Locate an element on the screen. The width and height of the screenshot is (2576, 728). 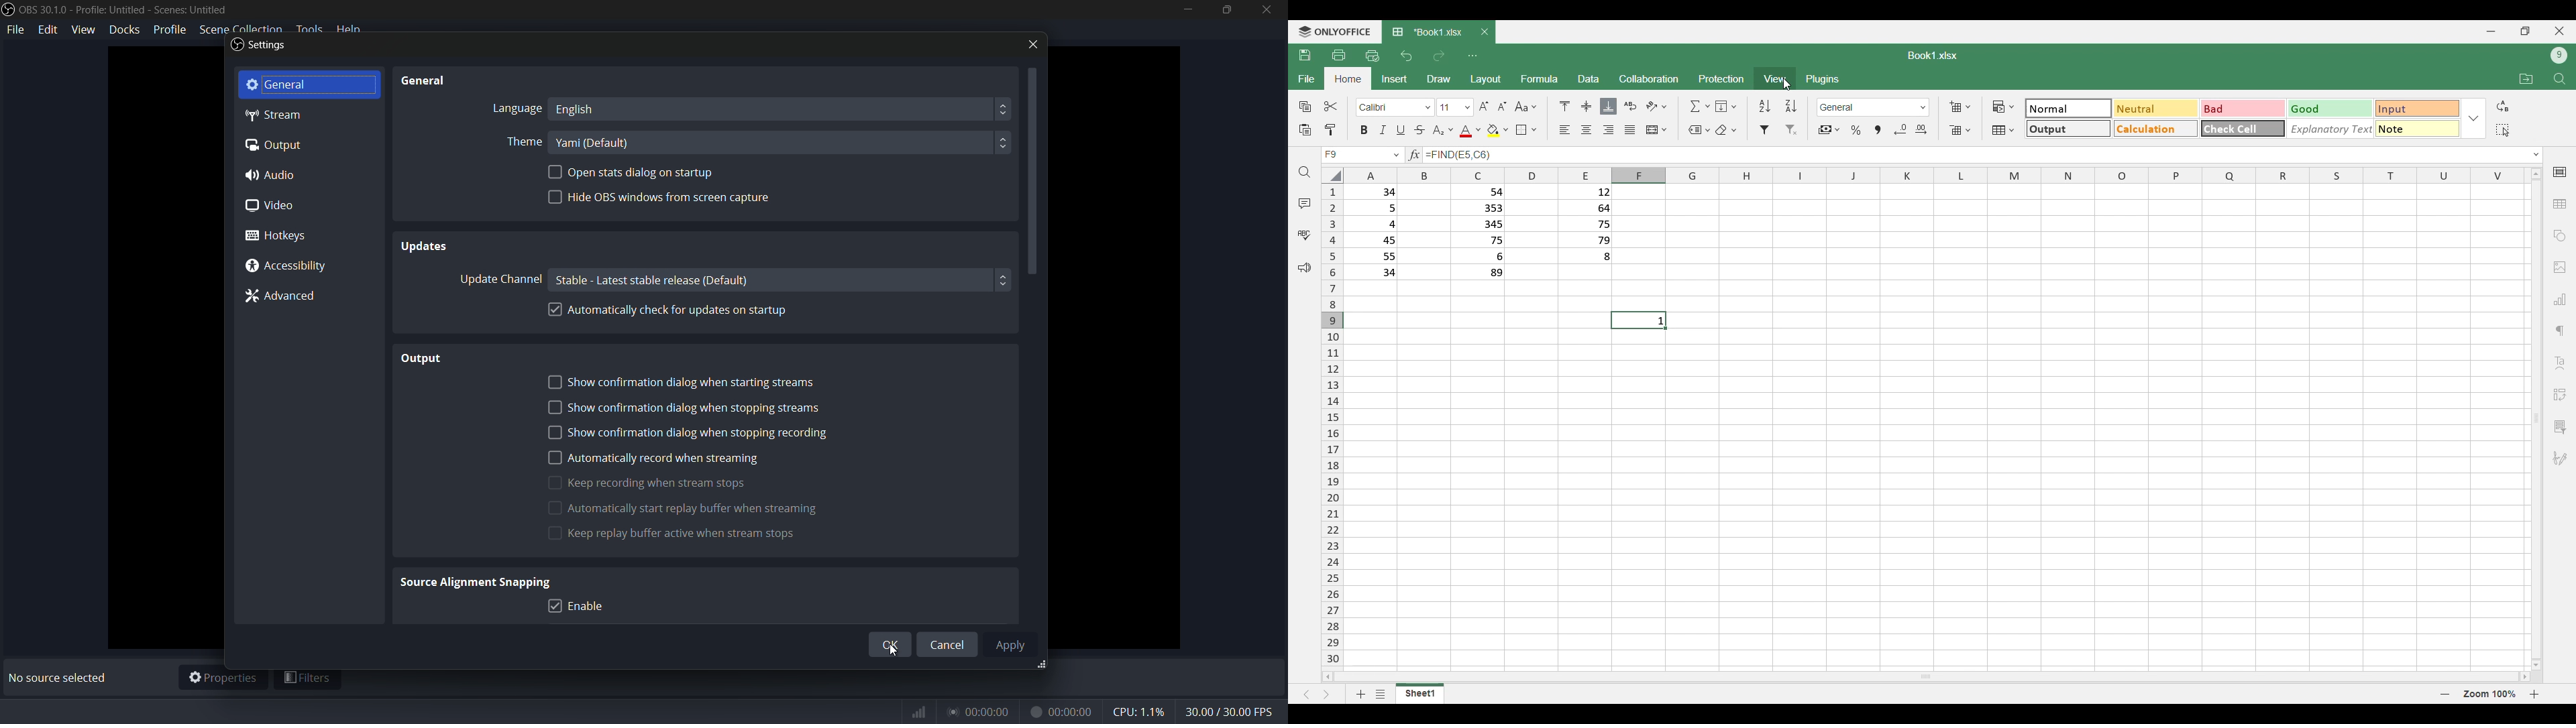
Paste is located at coordinates (1305, 130).